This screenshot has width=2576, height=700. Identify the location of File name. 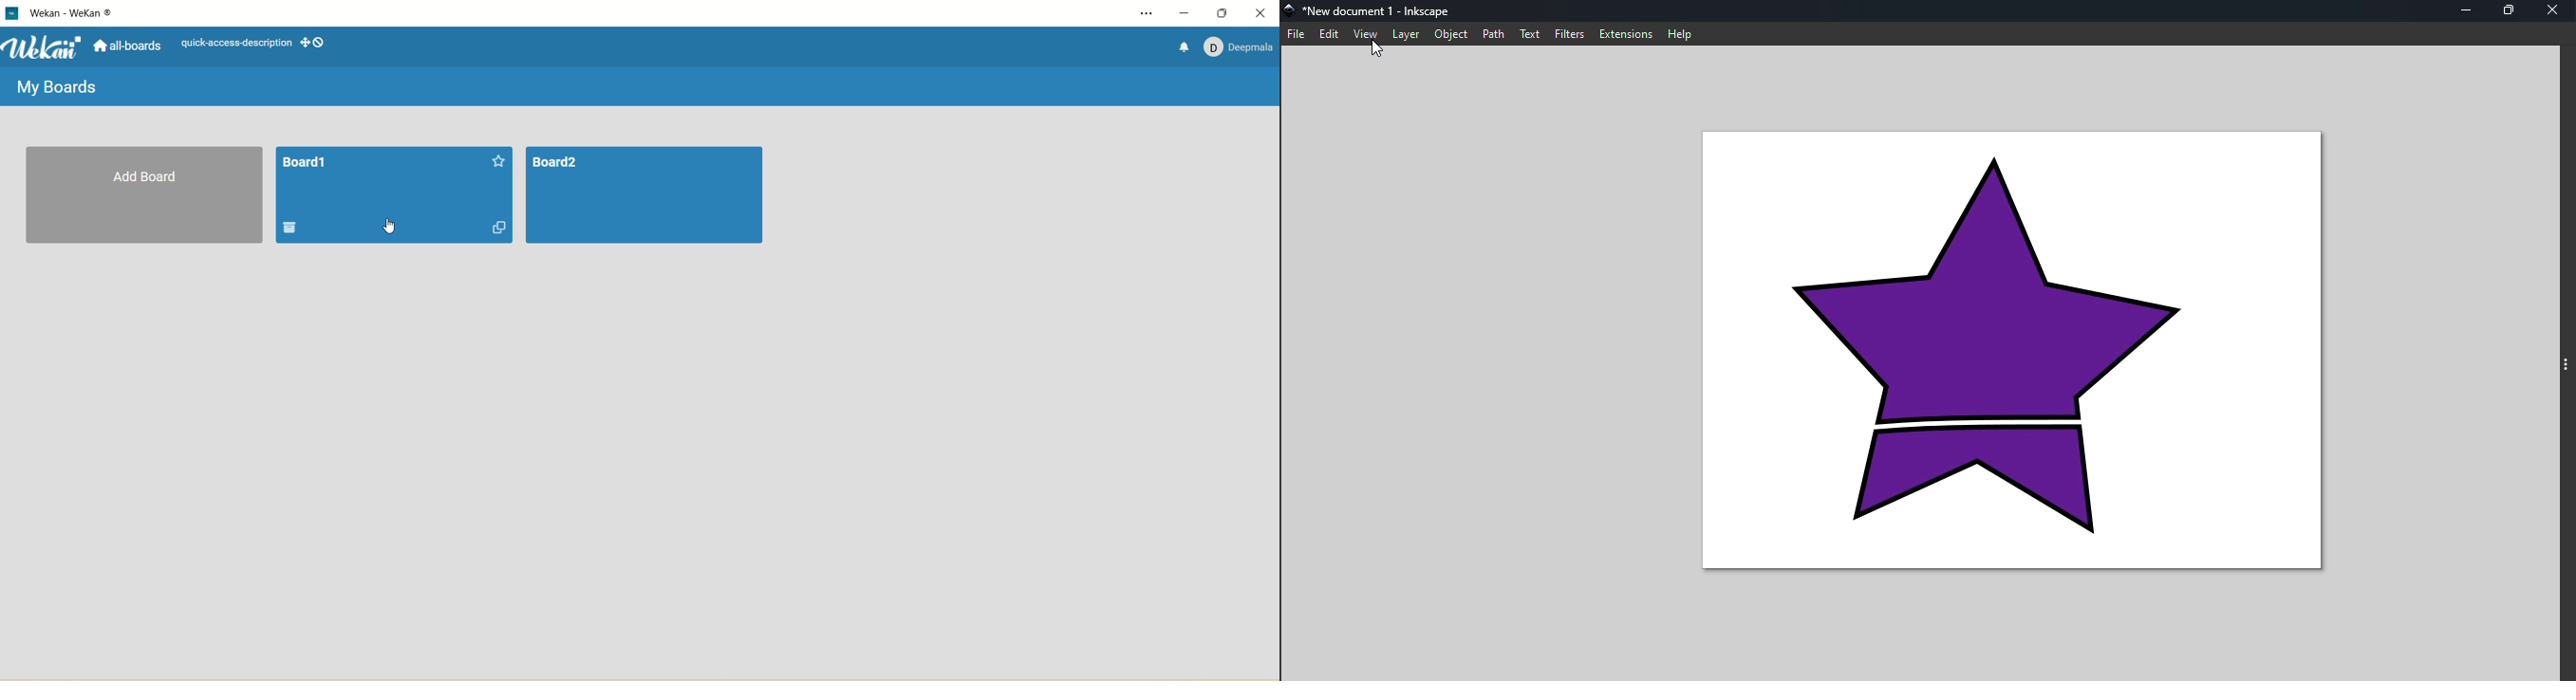
(1375, 11).